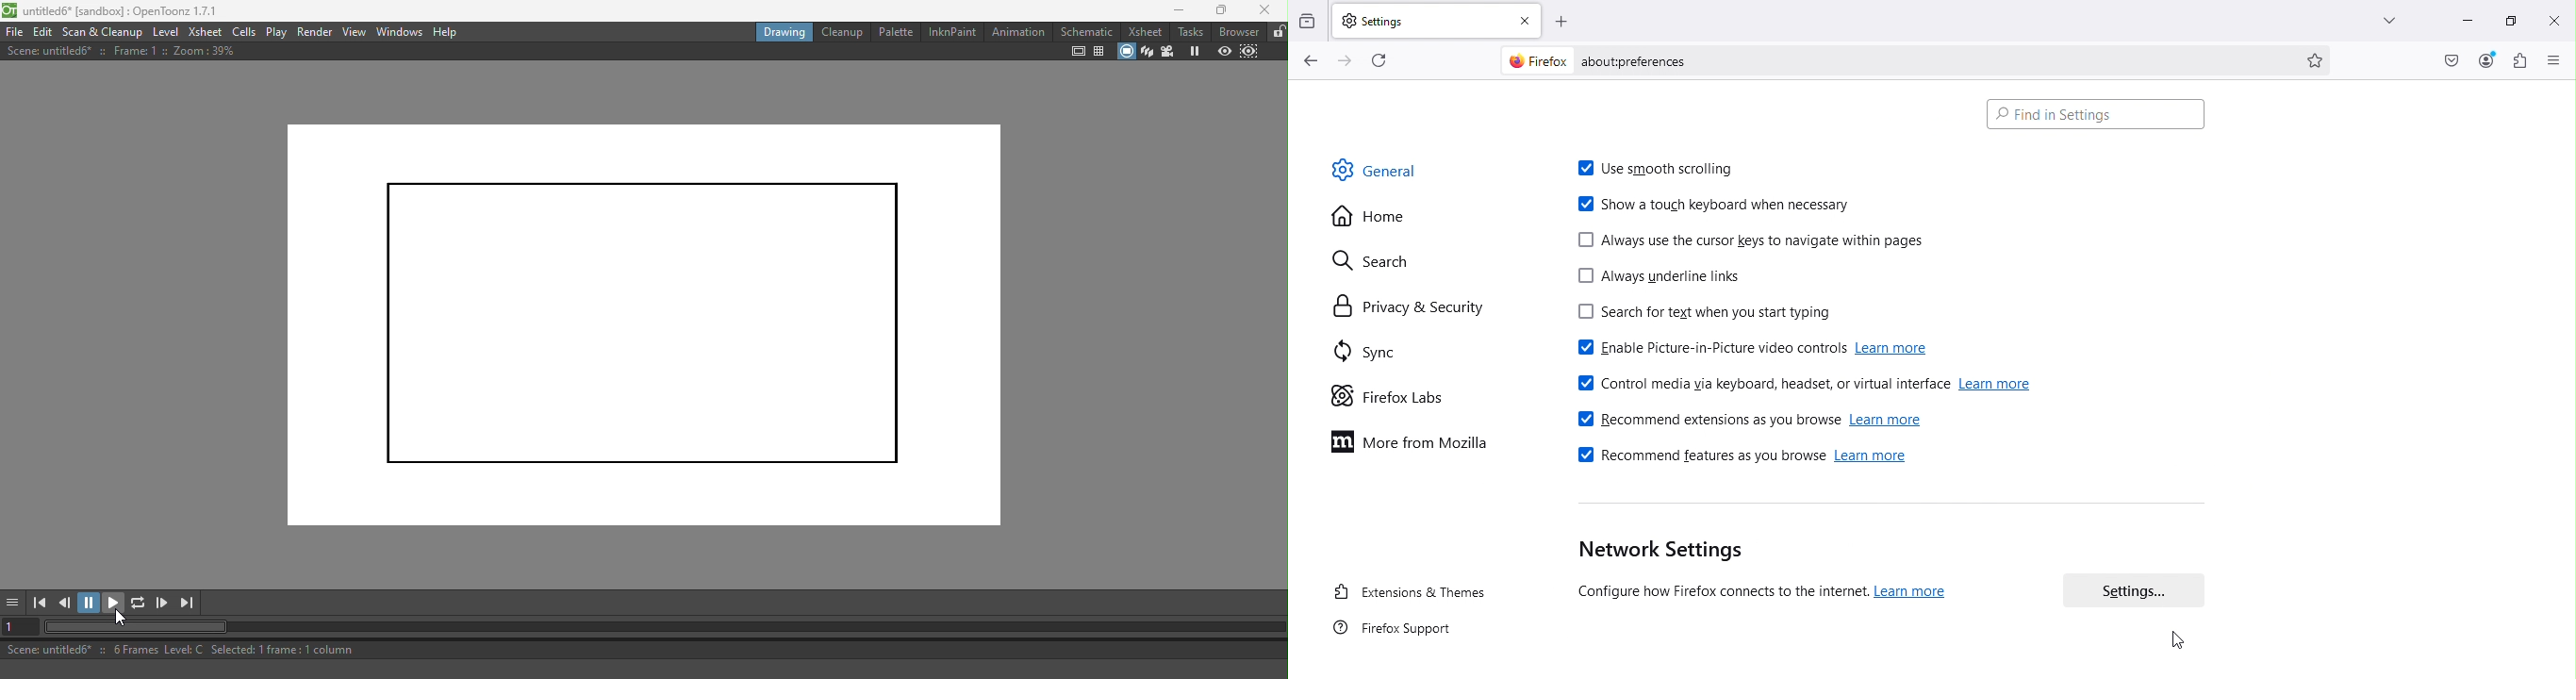 Image resolution: width=2576 pixels, height=700 pixels. Describe the element at coordinates (1668, 279) in the screenshot. I see `Always underline links` at that location.